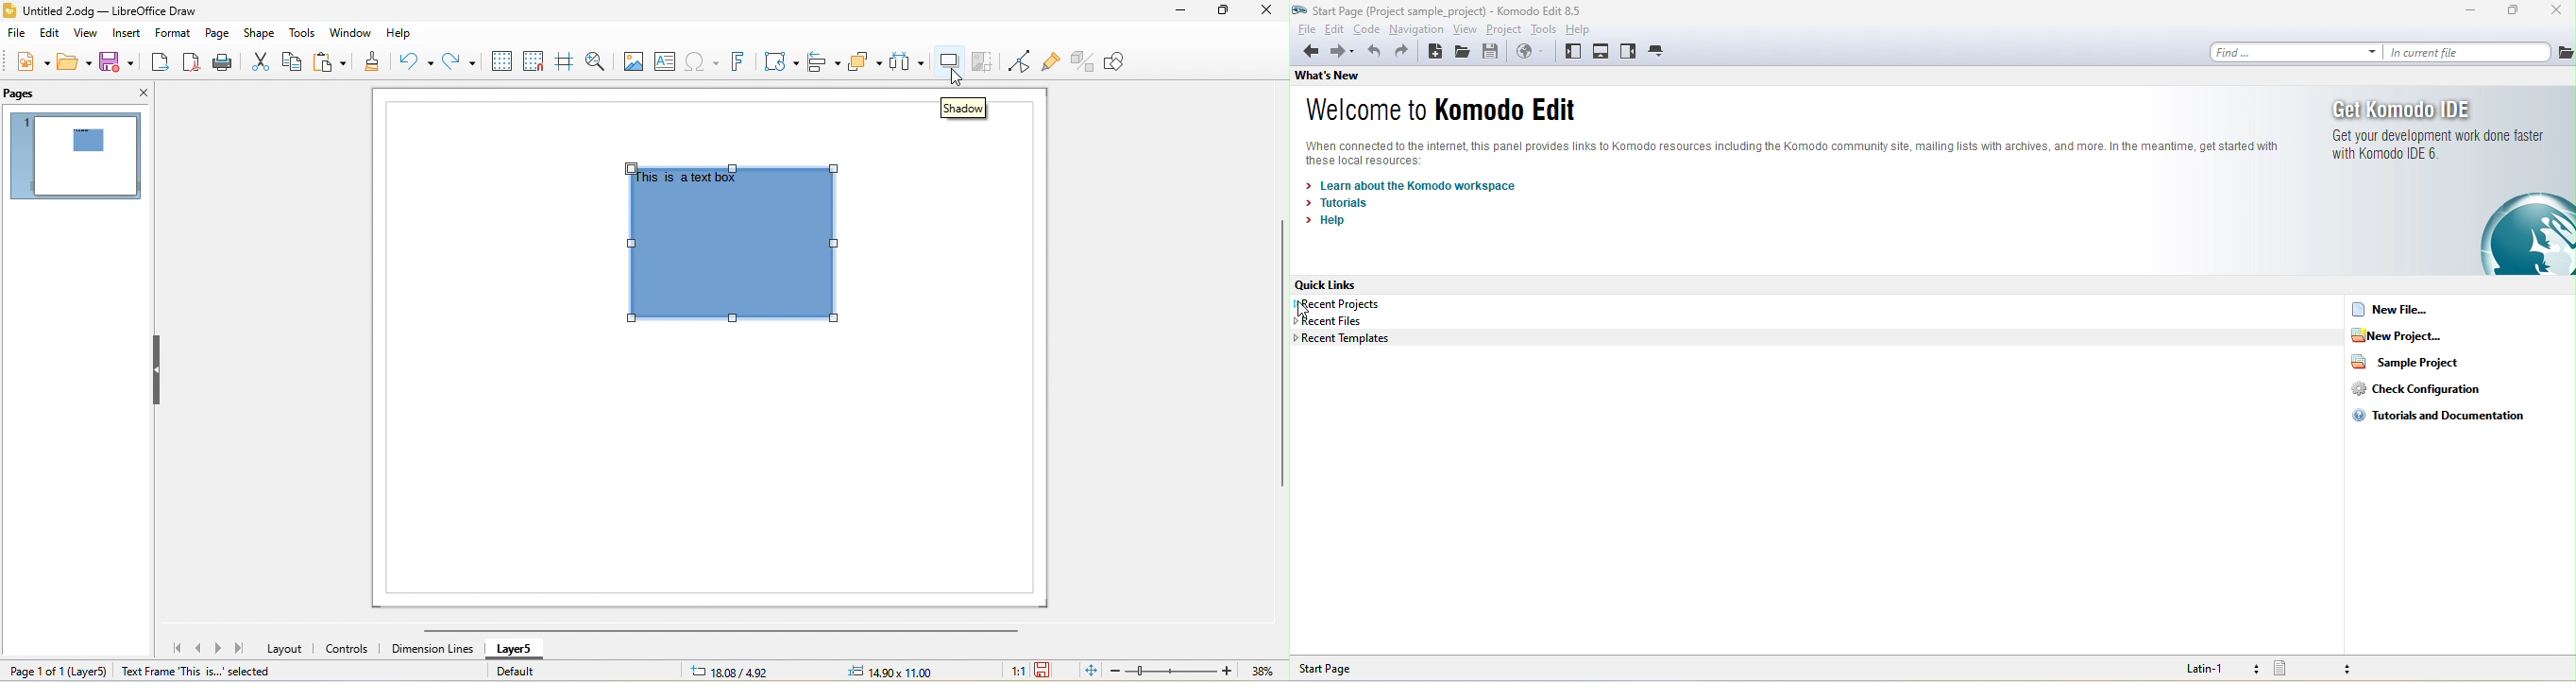 Image resolution: width=2576 pixels, height=700 pixels. I want to click on sample project, so click(2424, 367).